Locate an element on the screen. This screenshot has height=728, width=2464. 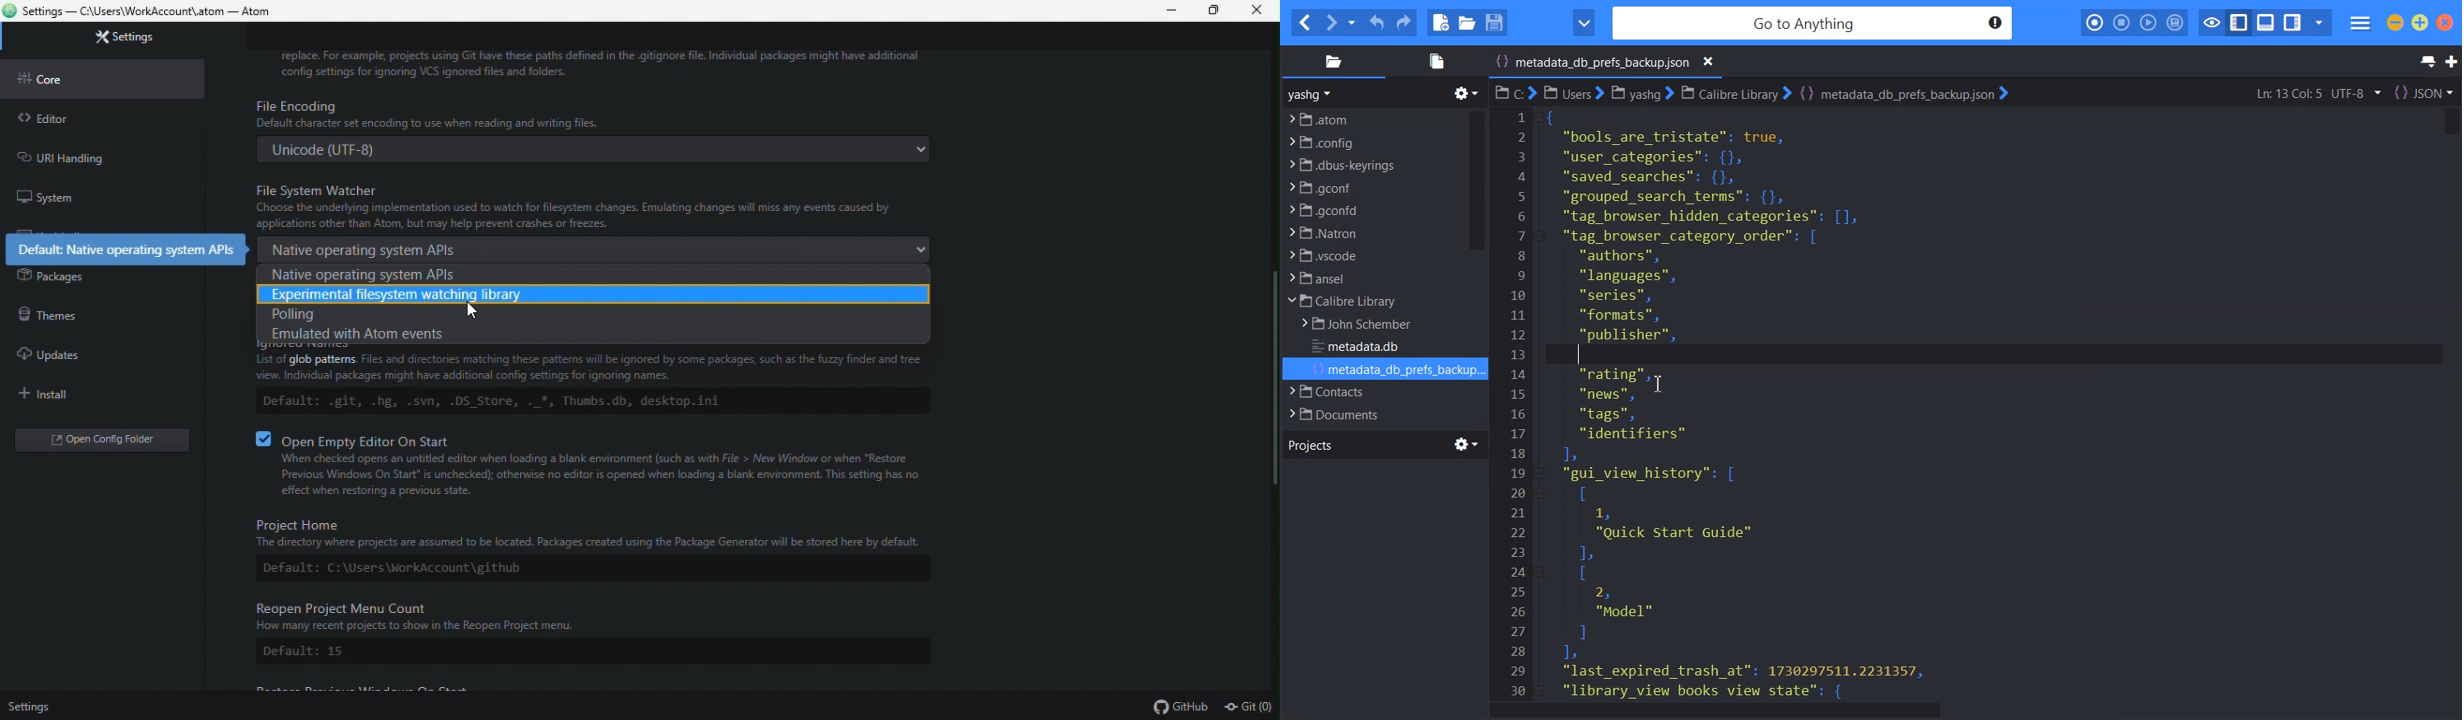
File system watcher  is located at coordinates (595, 203).